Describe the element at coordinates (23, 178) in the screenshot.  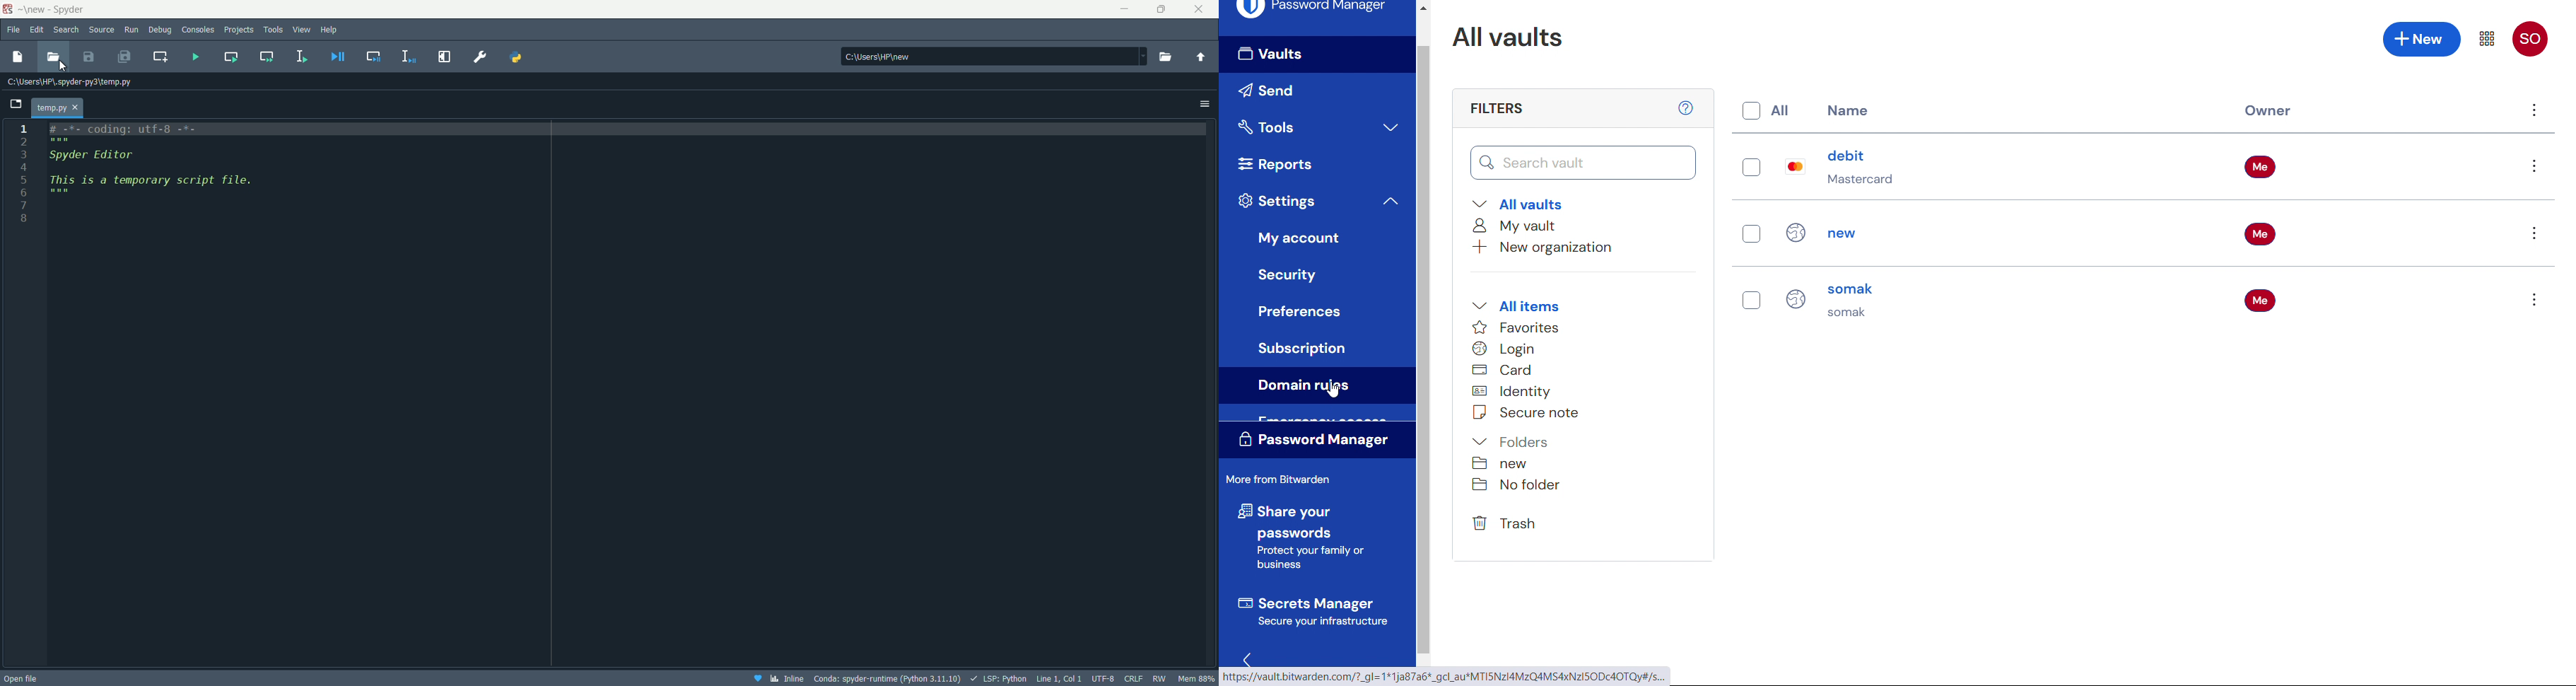
I see `line numbers` at that location.